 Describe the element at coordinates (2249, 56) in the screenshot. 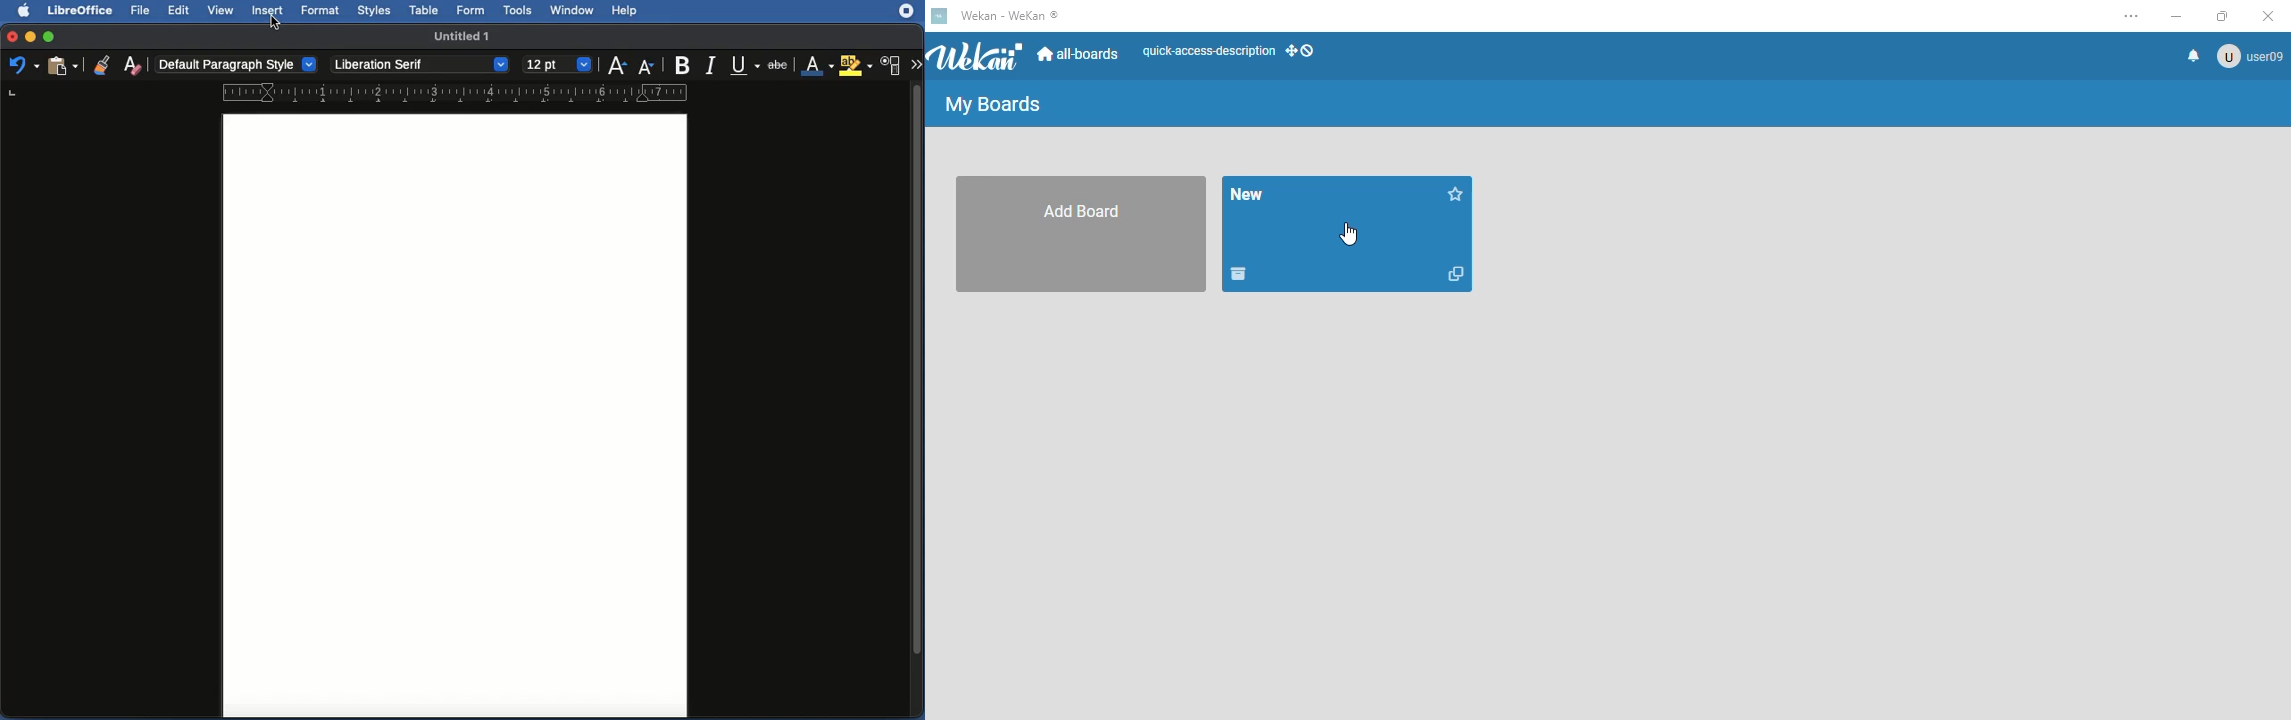

I see `User09` at that location.